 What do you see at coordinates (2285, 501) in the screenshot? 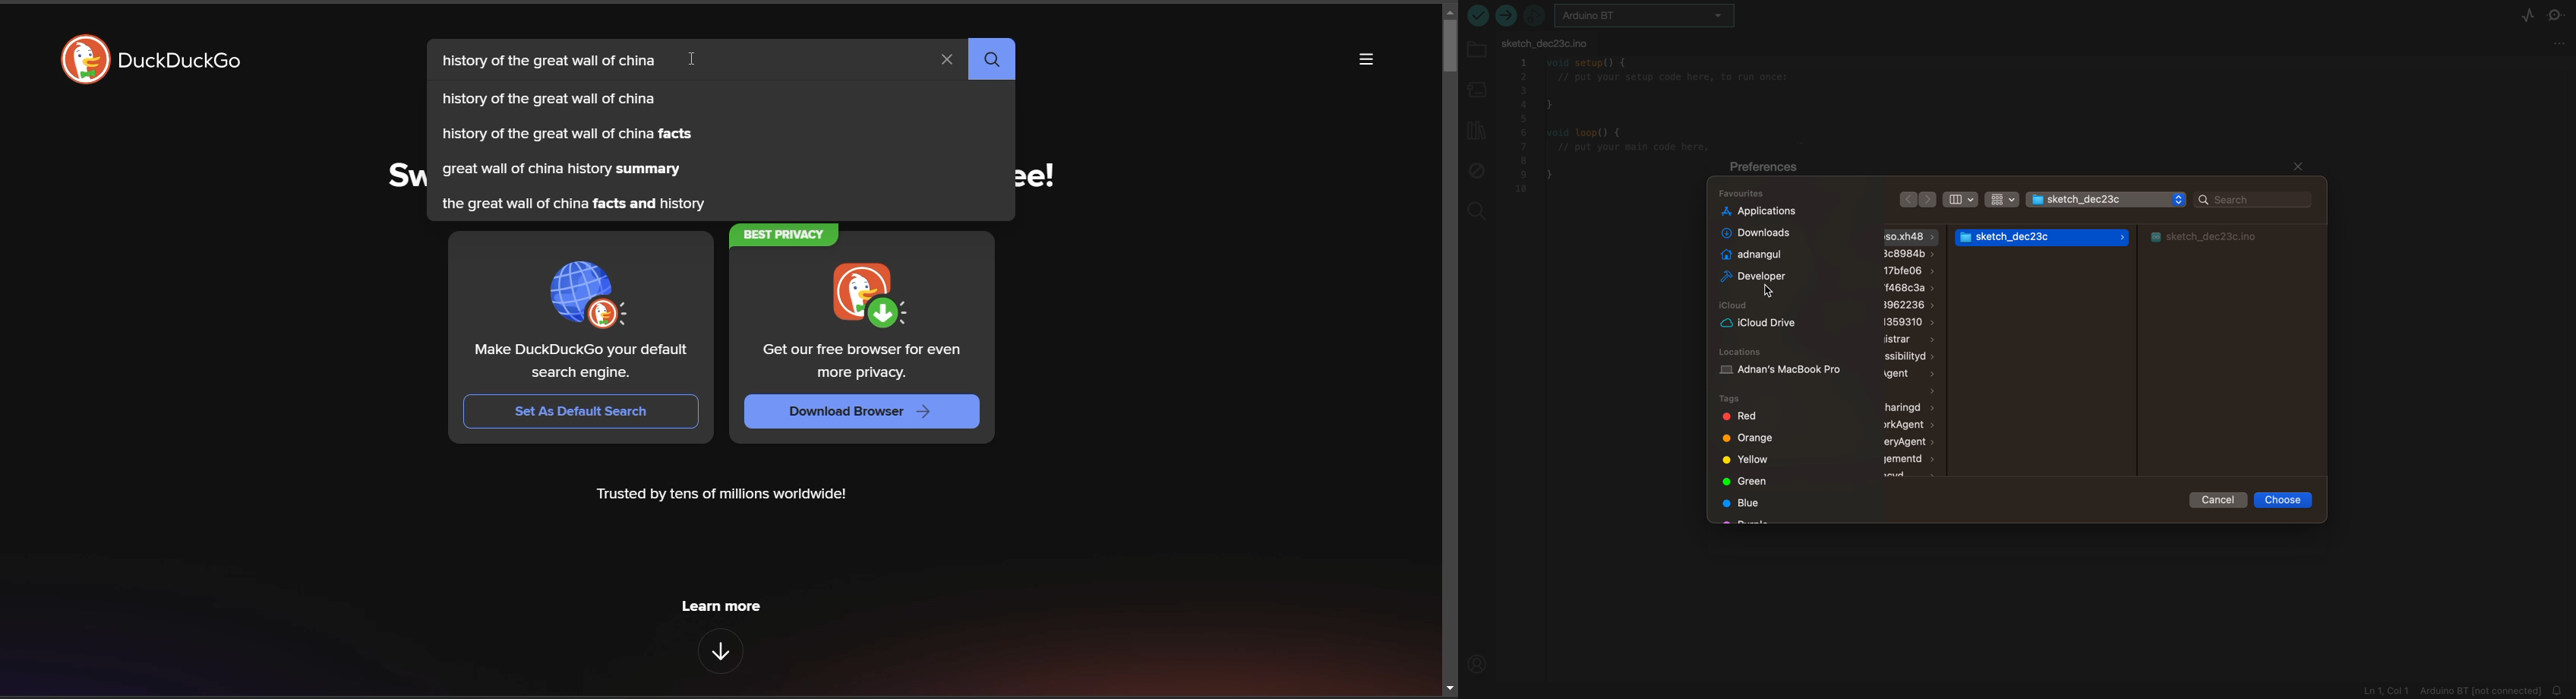
I see `choose` at bounding box center [2285, 501].